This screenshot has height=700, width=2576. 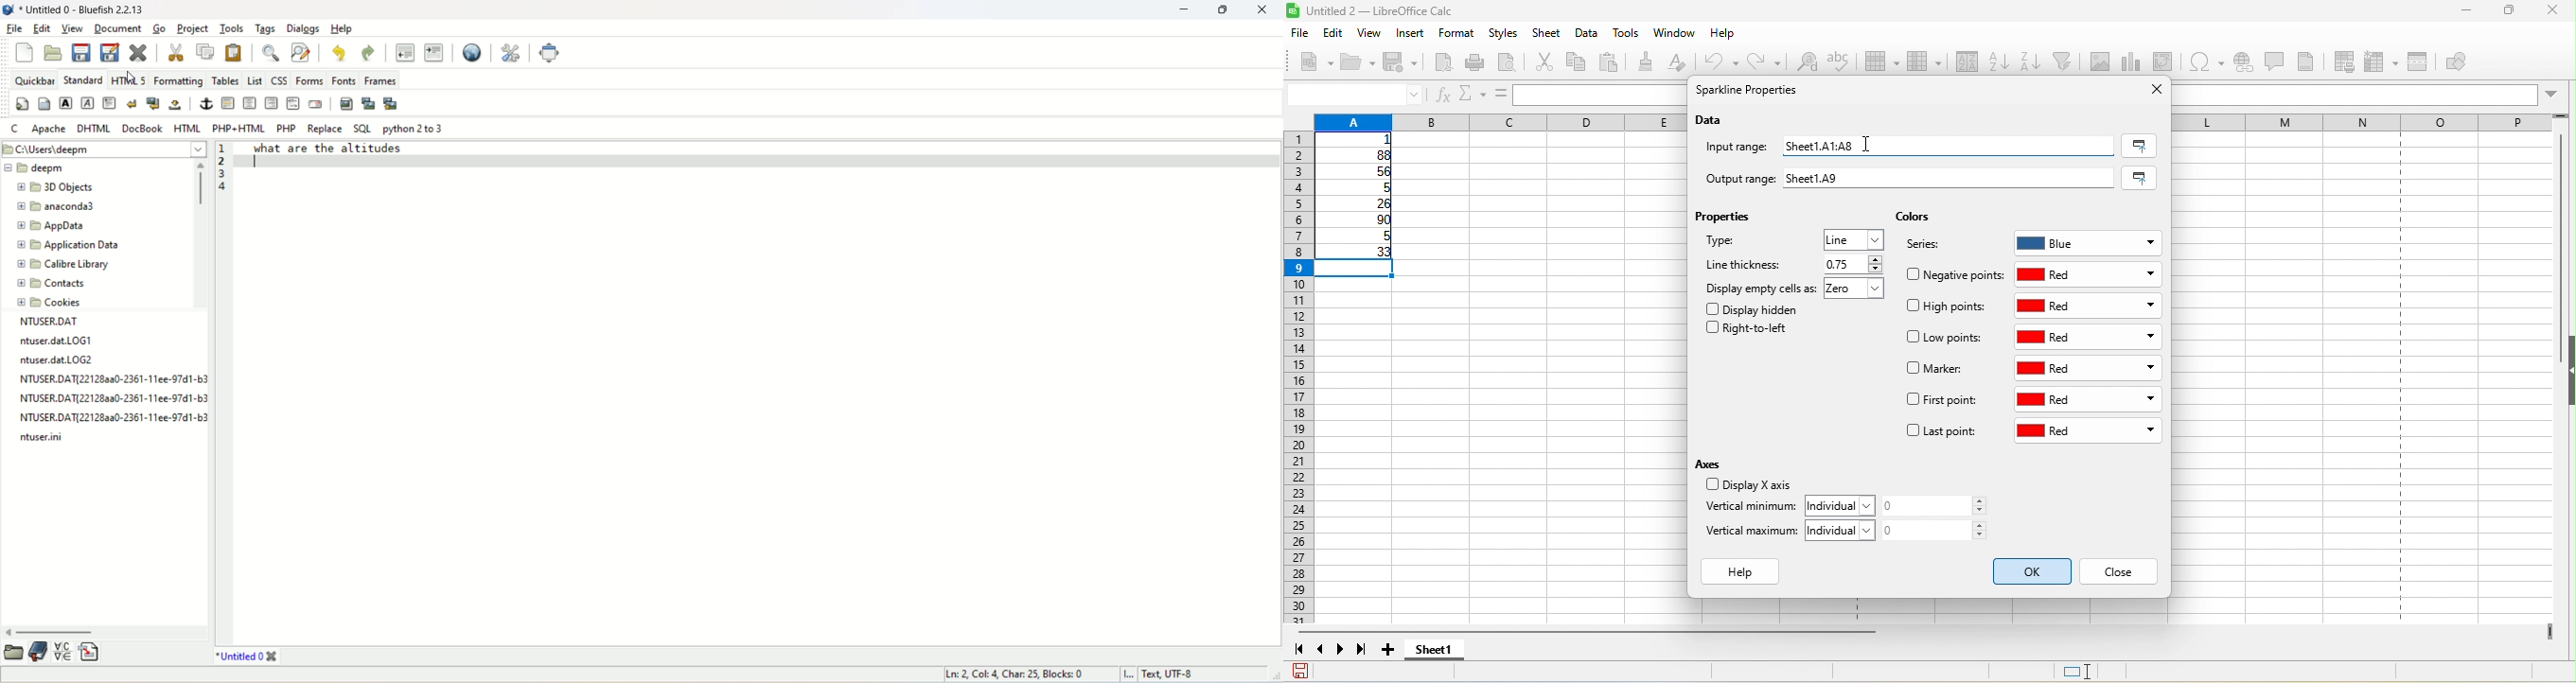 What do you see at coordinates (2034, 572) in the screenshot?
I see `color change` at bounding box center [2034, 572].